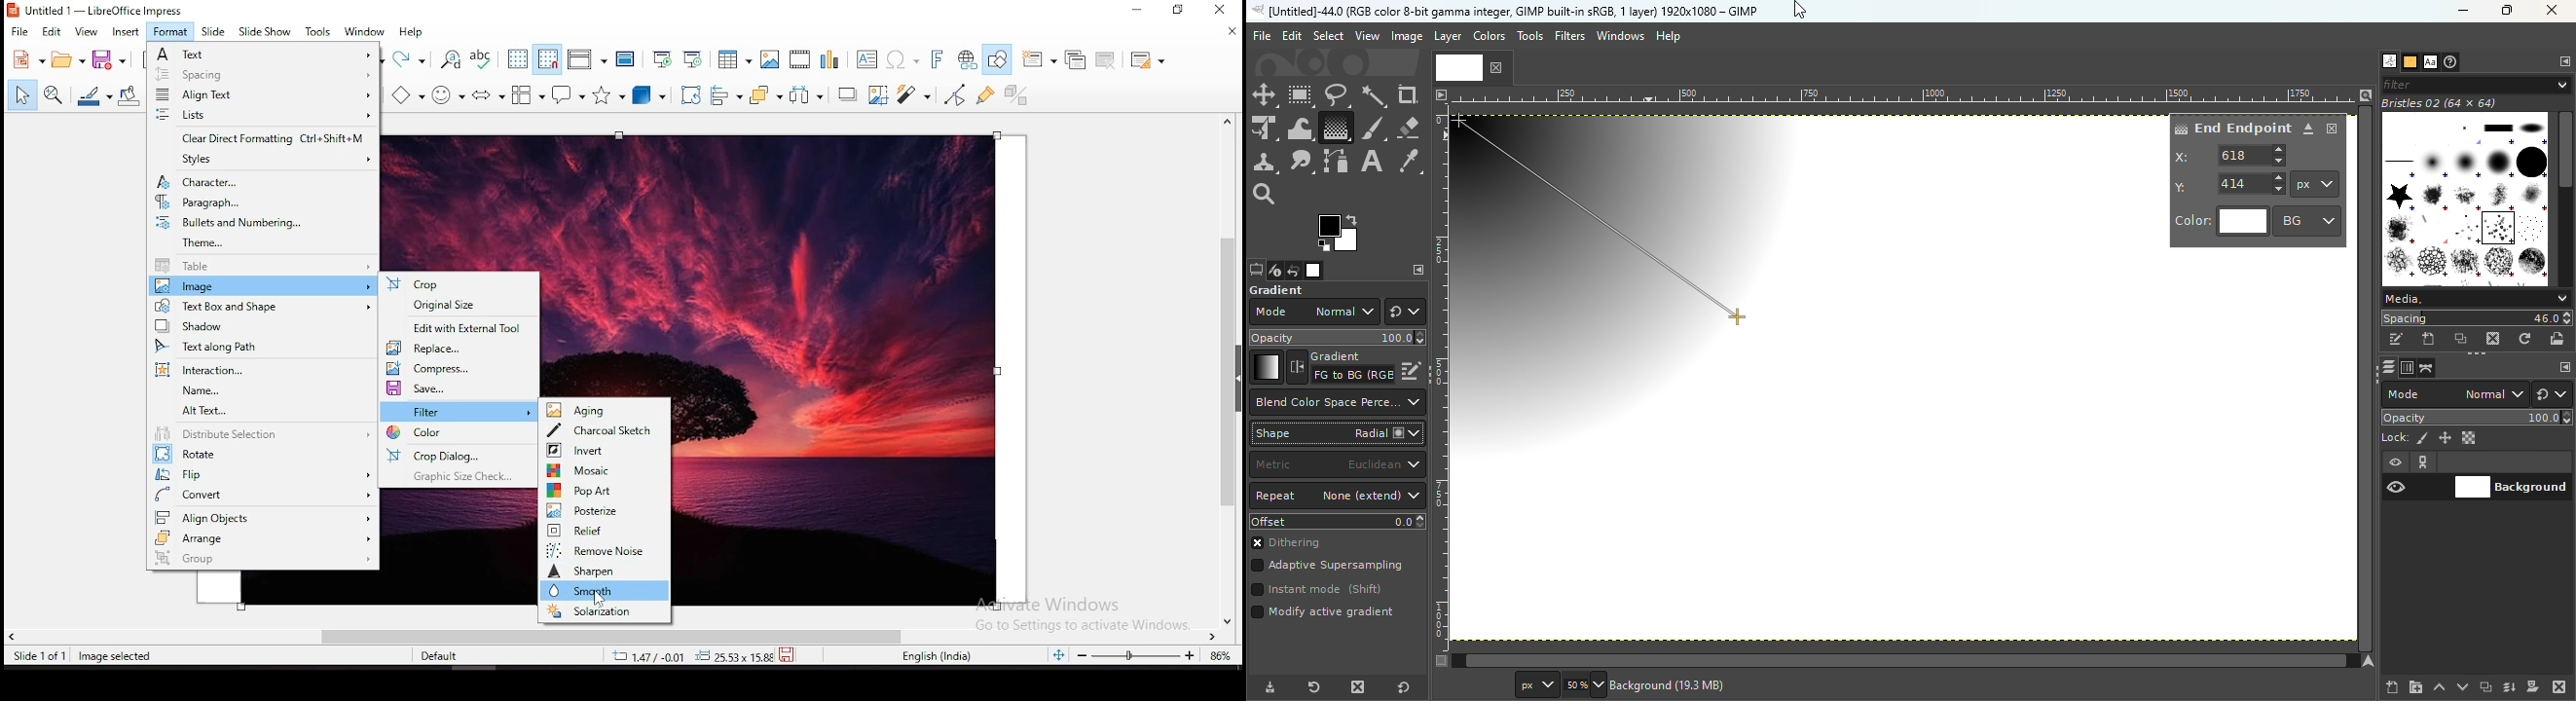 The image size is (2576, 728). What do you see at coordinates (790, 653) in the screenshot?
I see `save` at bounding box center [790, 653].